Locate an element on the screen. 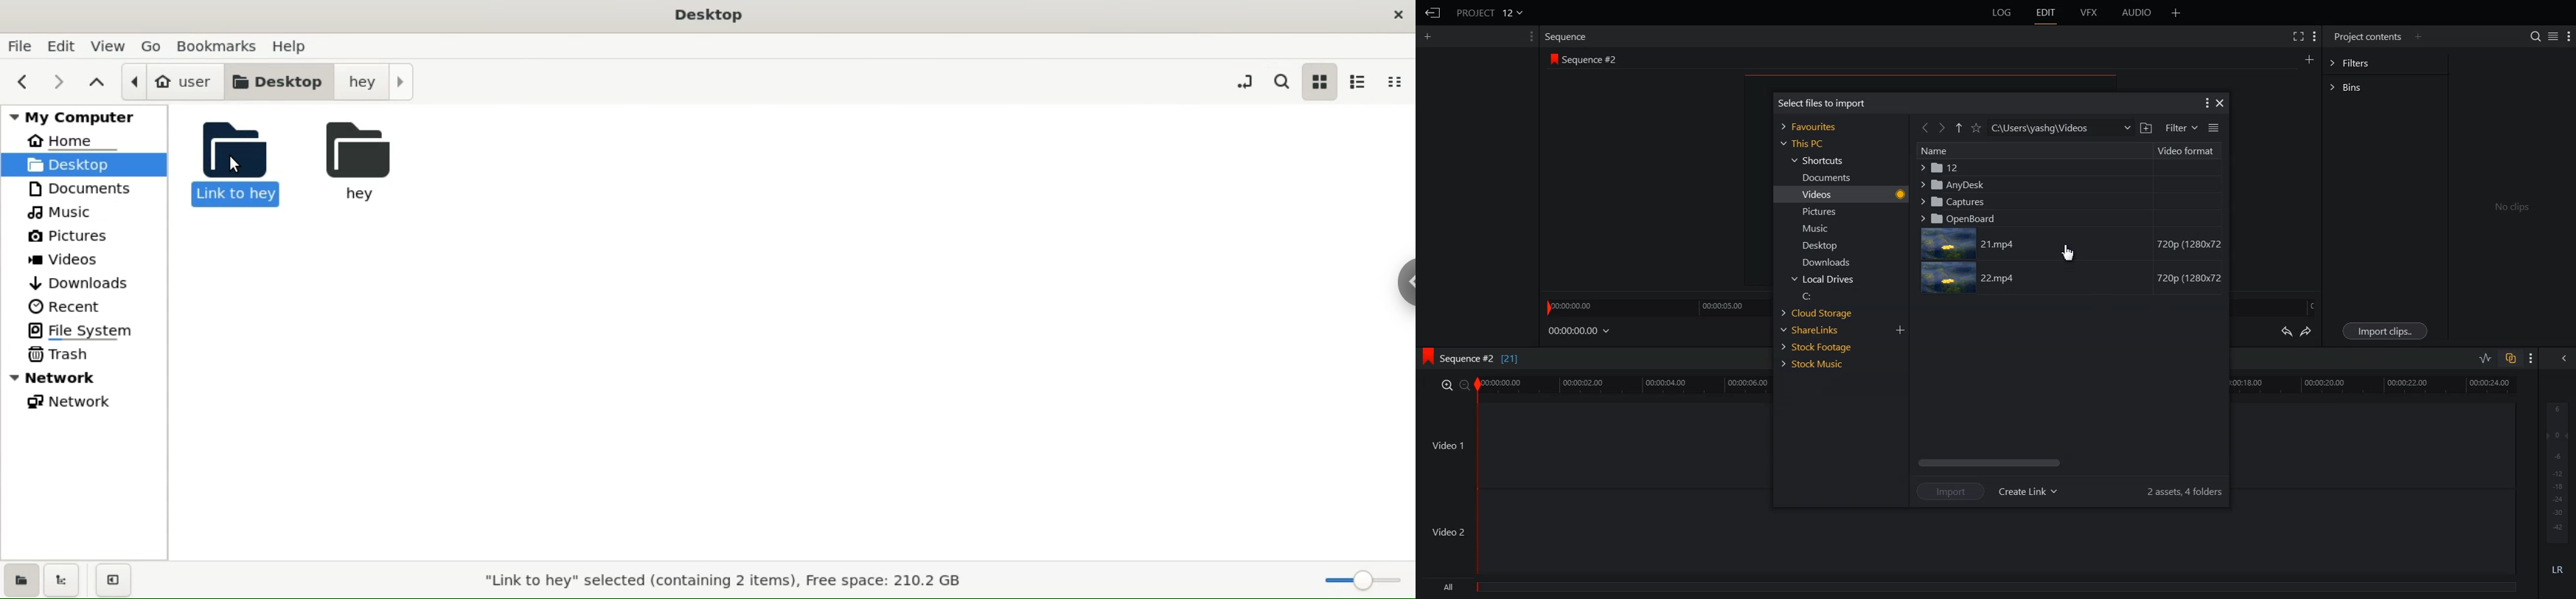  Horizontal scroll Bar is located at coordinates (2069, 463).